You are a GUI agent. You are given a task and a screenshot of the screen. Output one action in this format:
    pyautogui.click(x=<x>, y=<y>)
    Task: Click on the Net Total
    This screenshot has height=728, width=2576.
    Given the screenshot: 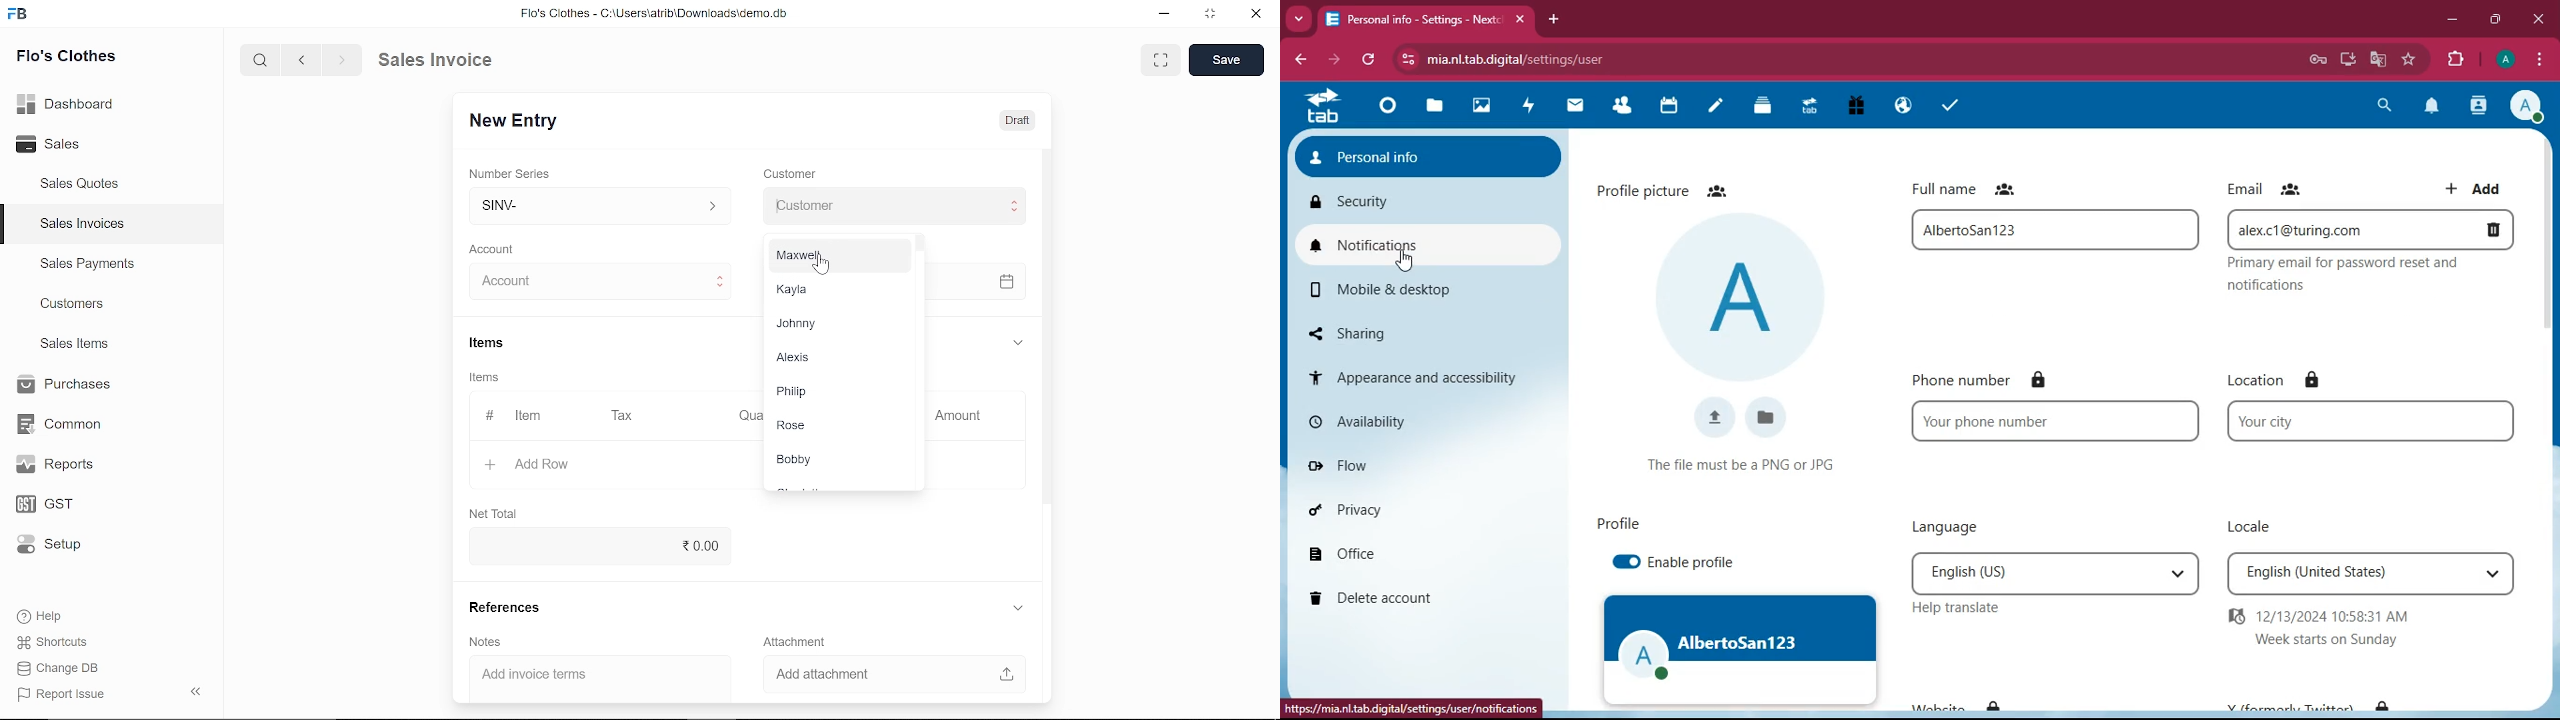 What is the action you would take?
    pyautogui.click(x=490, y=513)
    